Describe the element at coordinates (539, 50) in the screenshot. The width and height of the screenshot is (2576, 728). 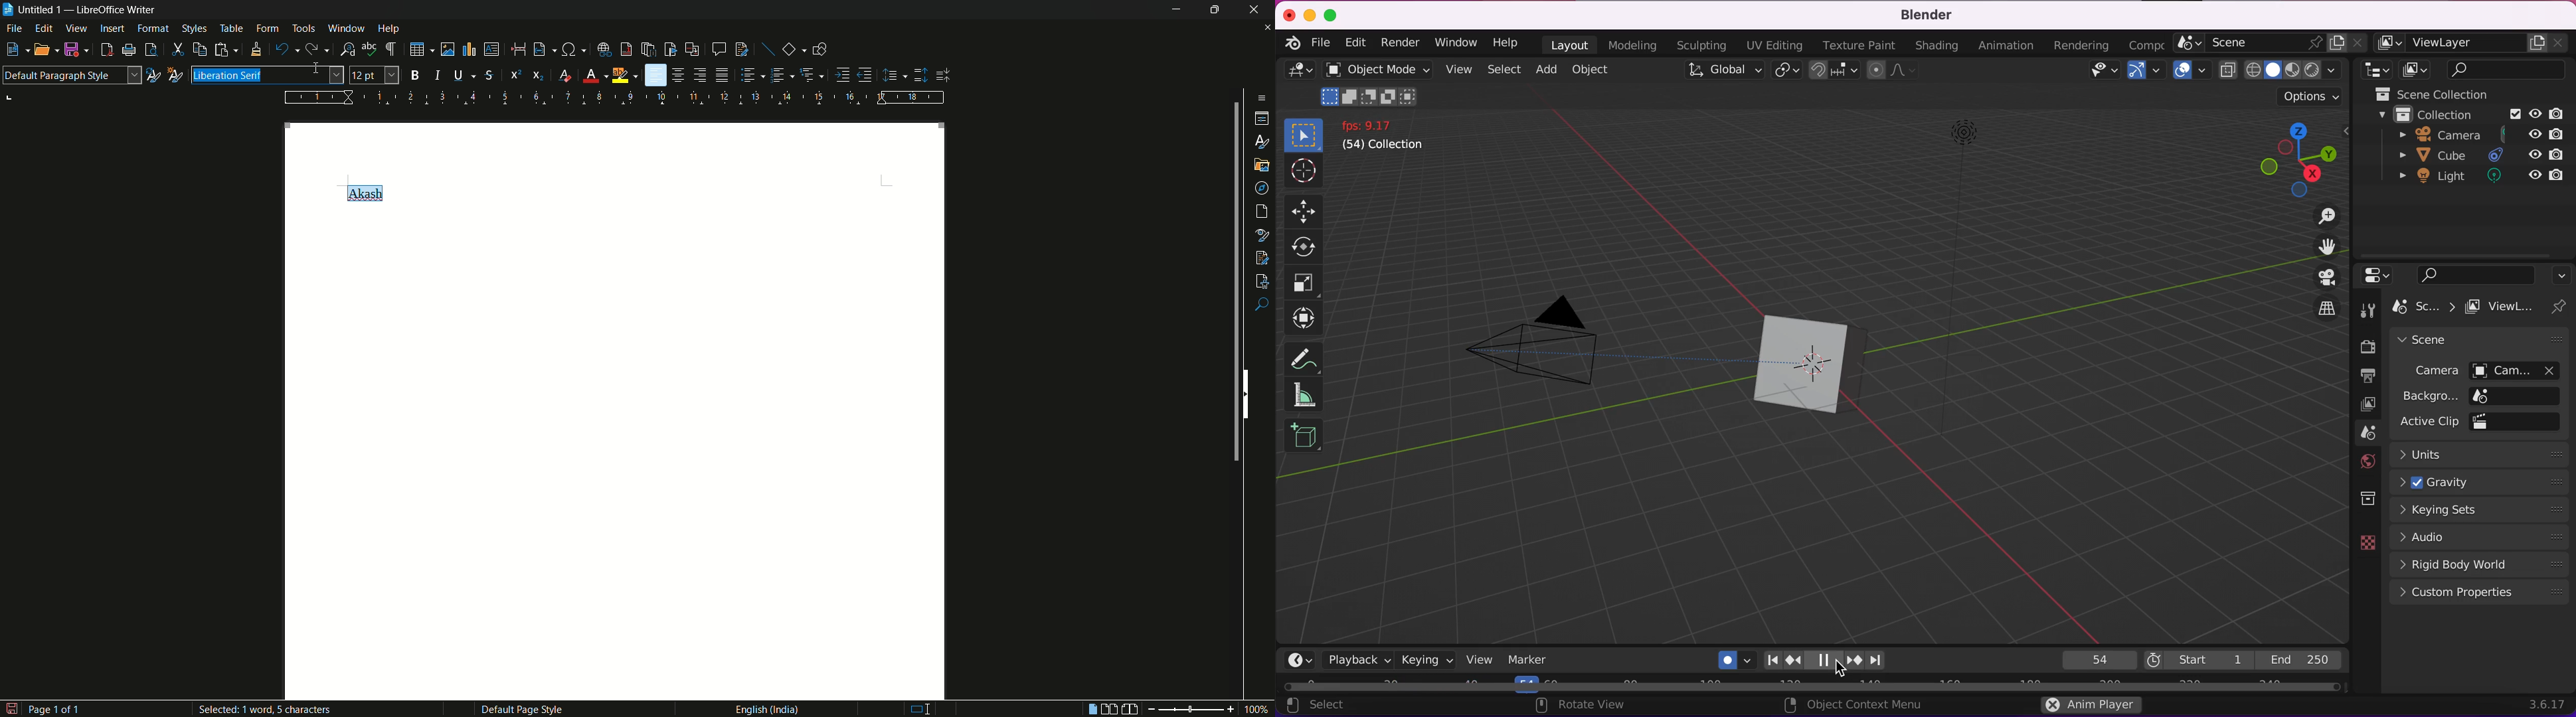
I see `insert field` at that location.